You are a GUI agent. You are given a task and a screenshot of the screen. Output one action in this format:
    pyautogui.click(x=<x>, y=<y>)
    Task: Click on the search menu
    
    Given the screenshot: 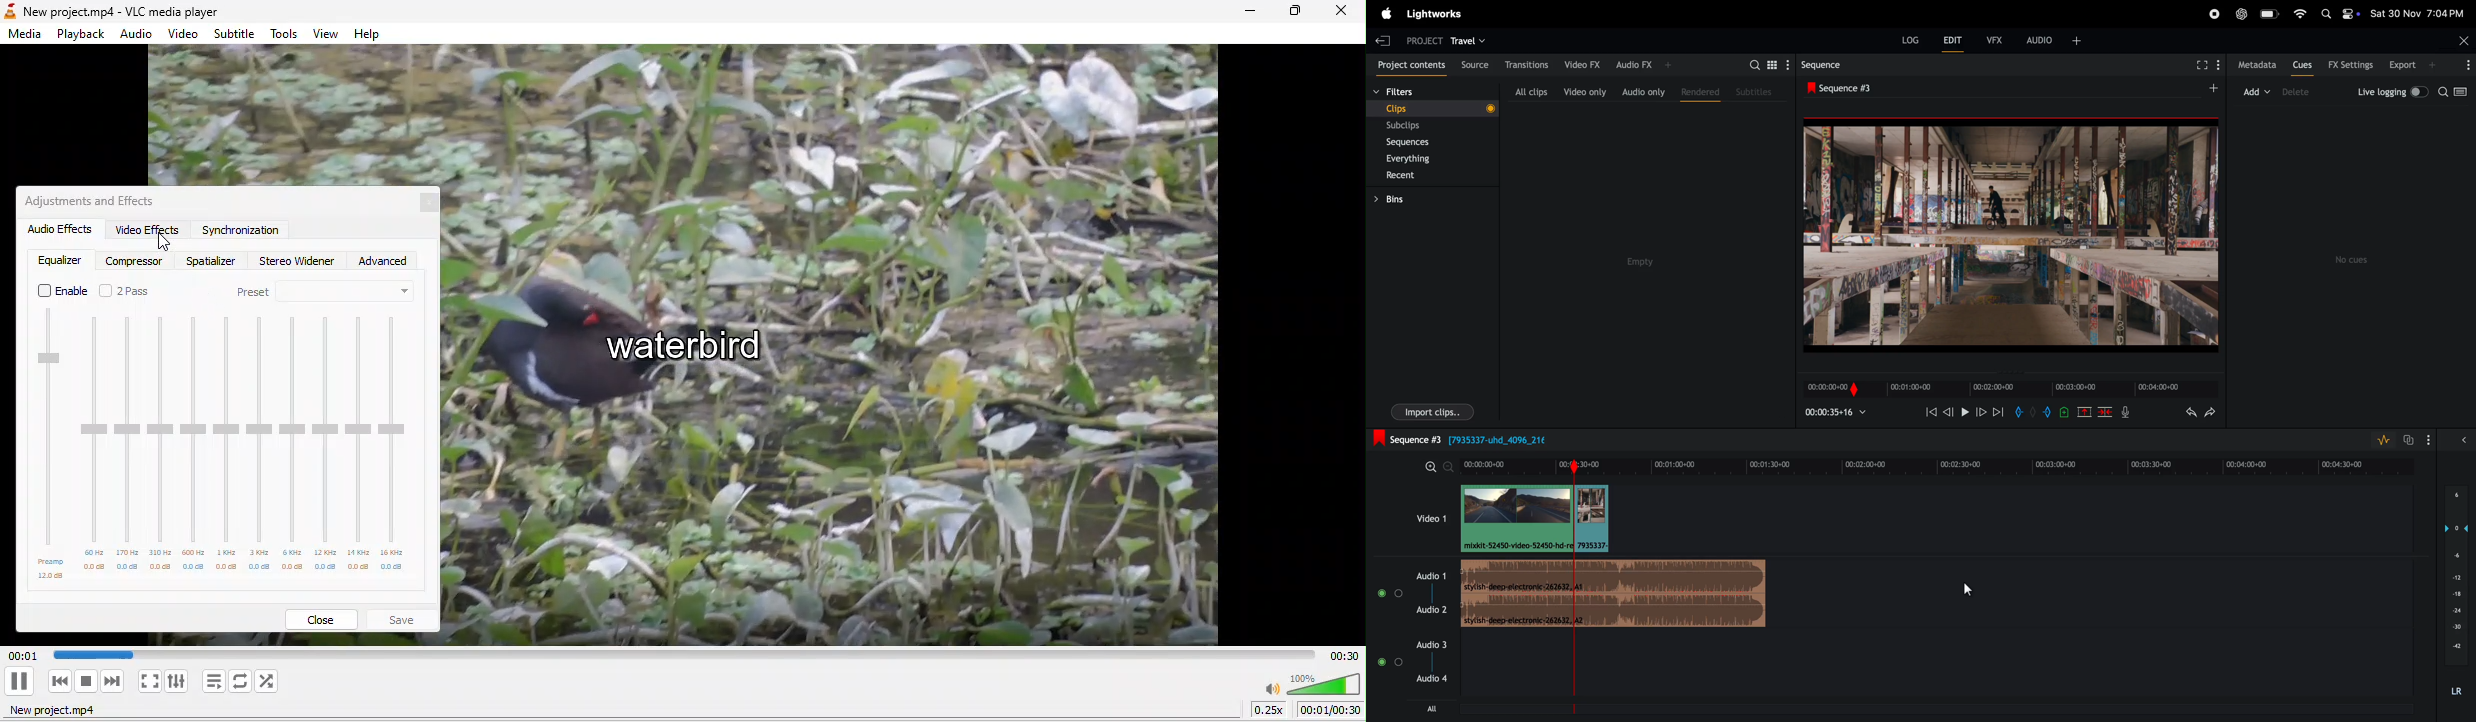 What is the action you would take?
    pyautogui.click(x=1767, y=64)
    